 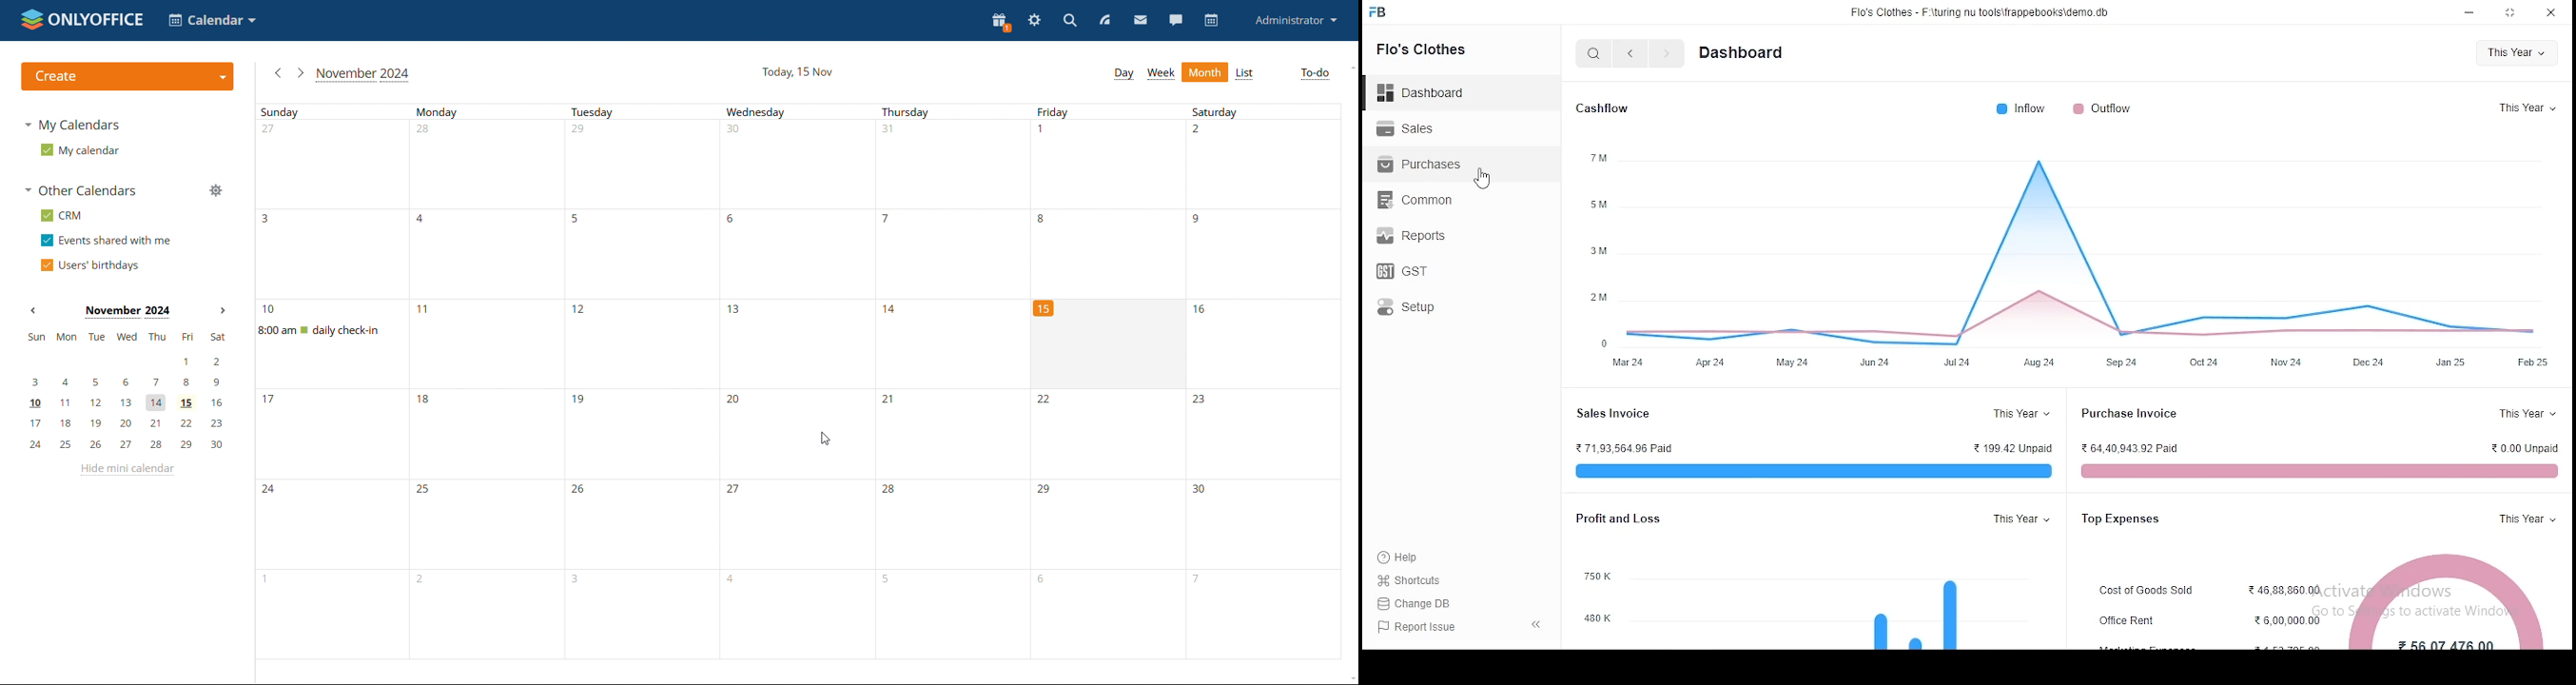 What do you see at coordinates (1411, 127) in the screenshot?
I see `Sales` at bounding box center [1411, 127].